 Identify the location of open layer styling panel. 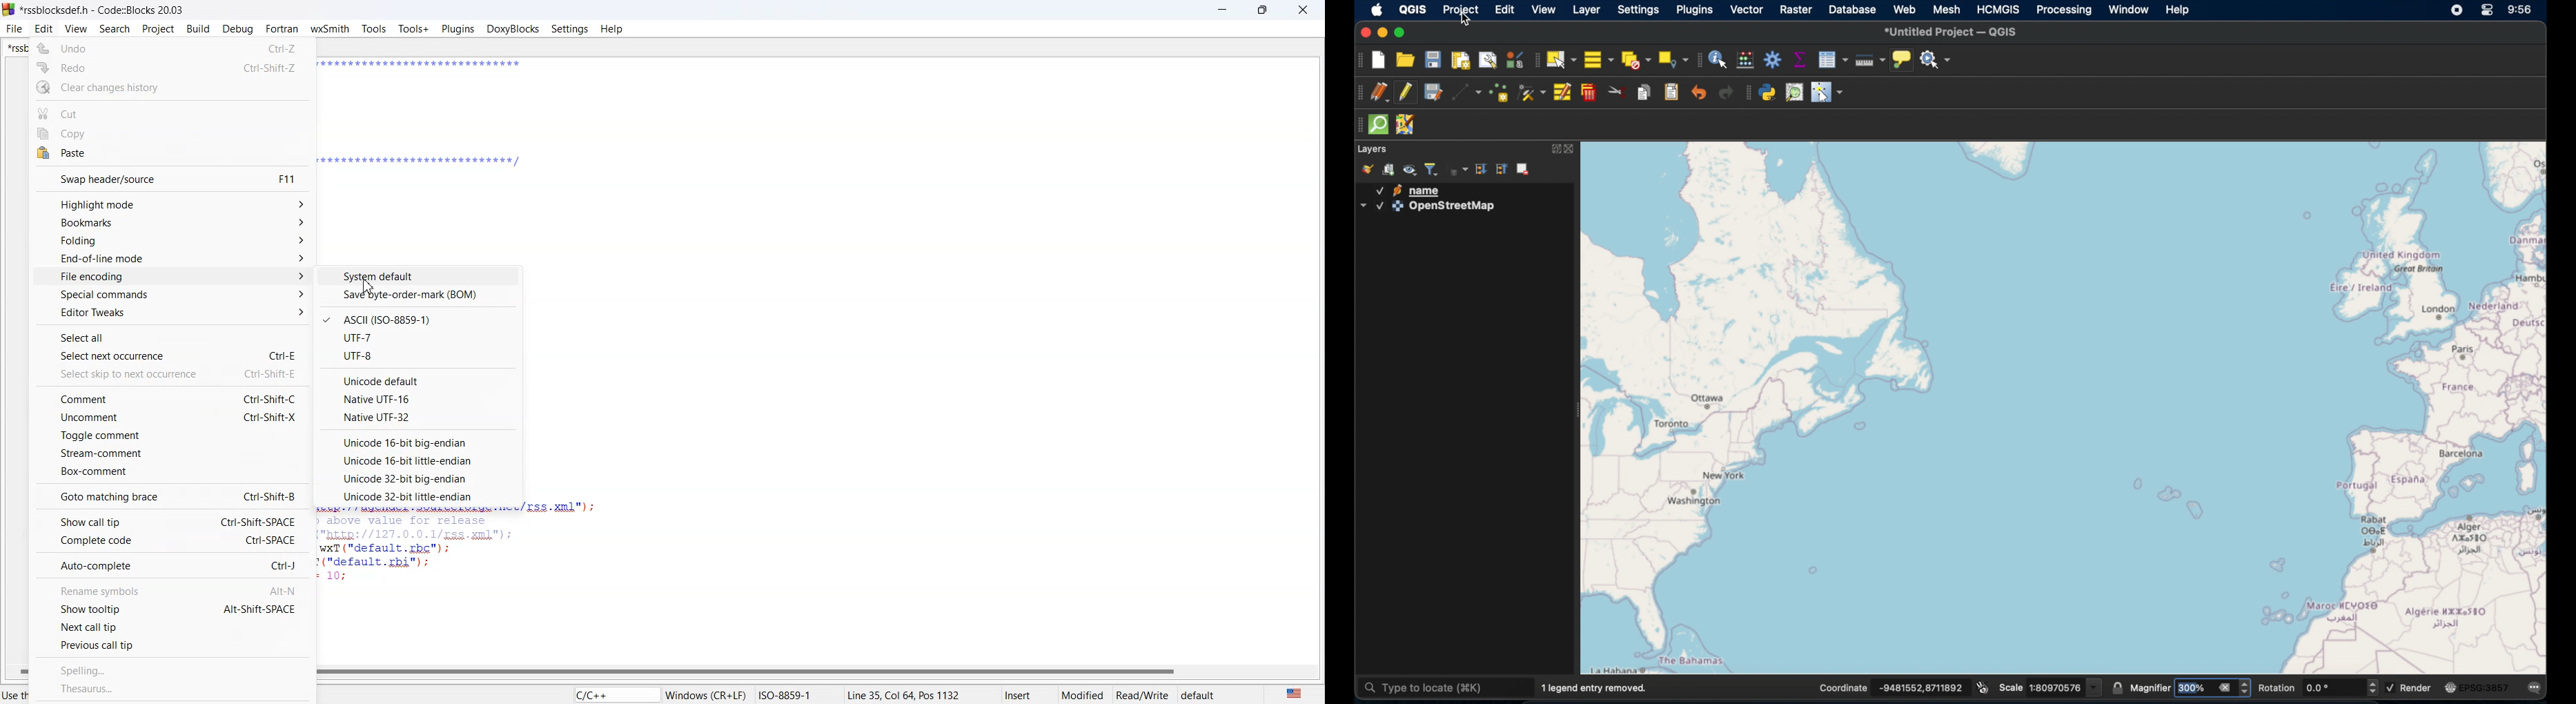
(1367, 169).